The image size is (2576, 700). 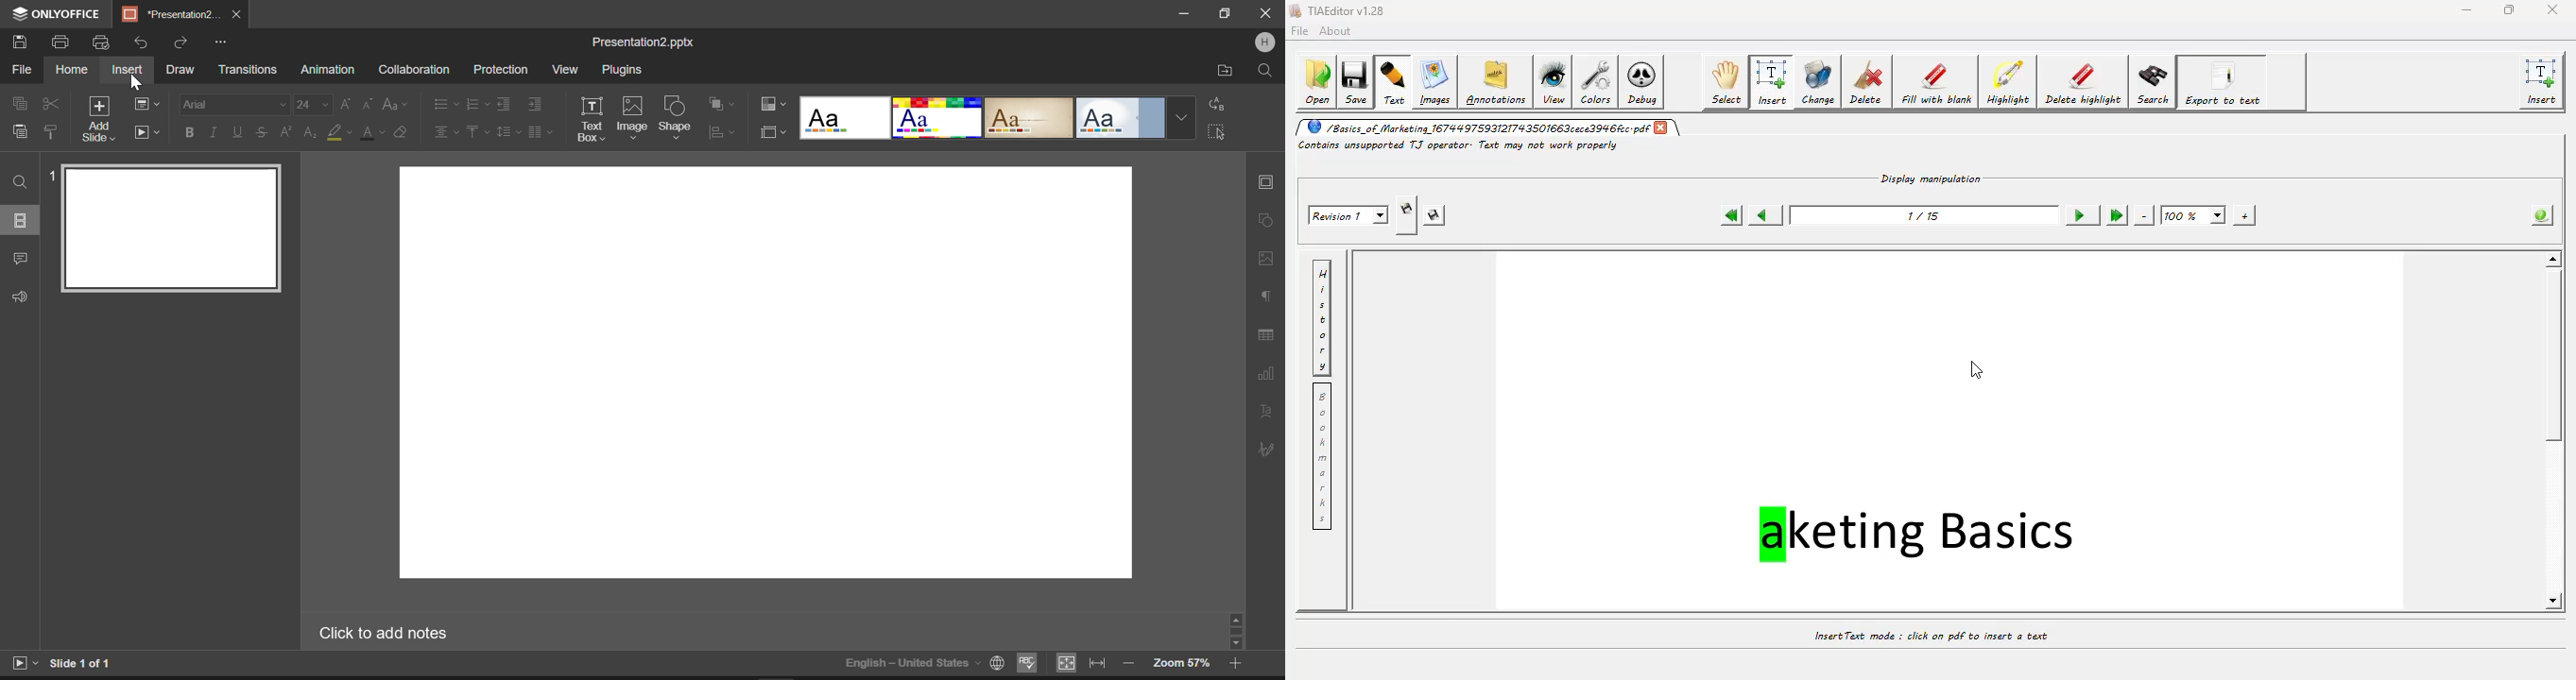 What do you see at coordinates (1120, 119) in the screenshot?
I see `Official` at bounding box center [1120, 119].